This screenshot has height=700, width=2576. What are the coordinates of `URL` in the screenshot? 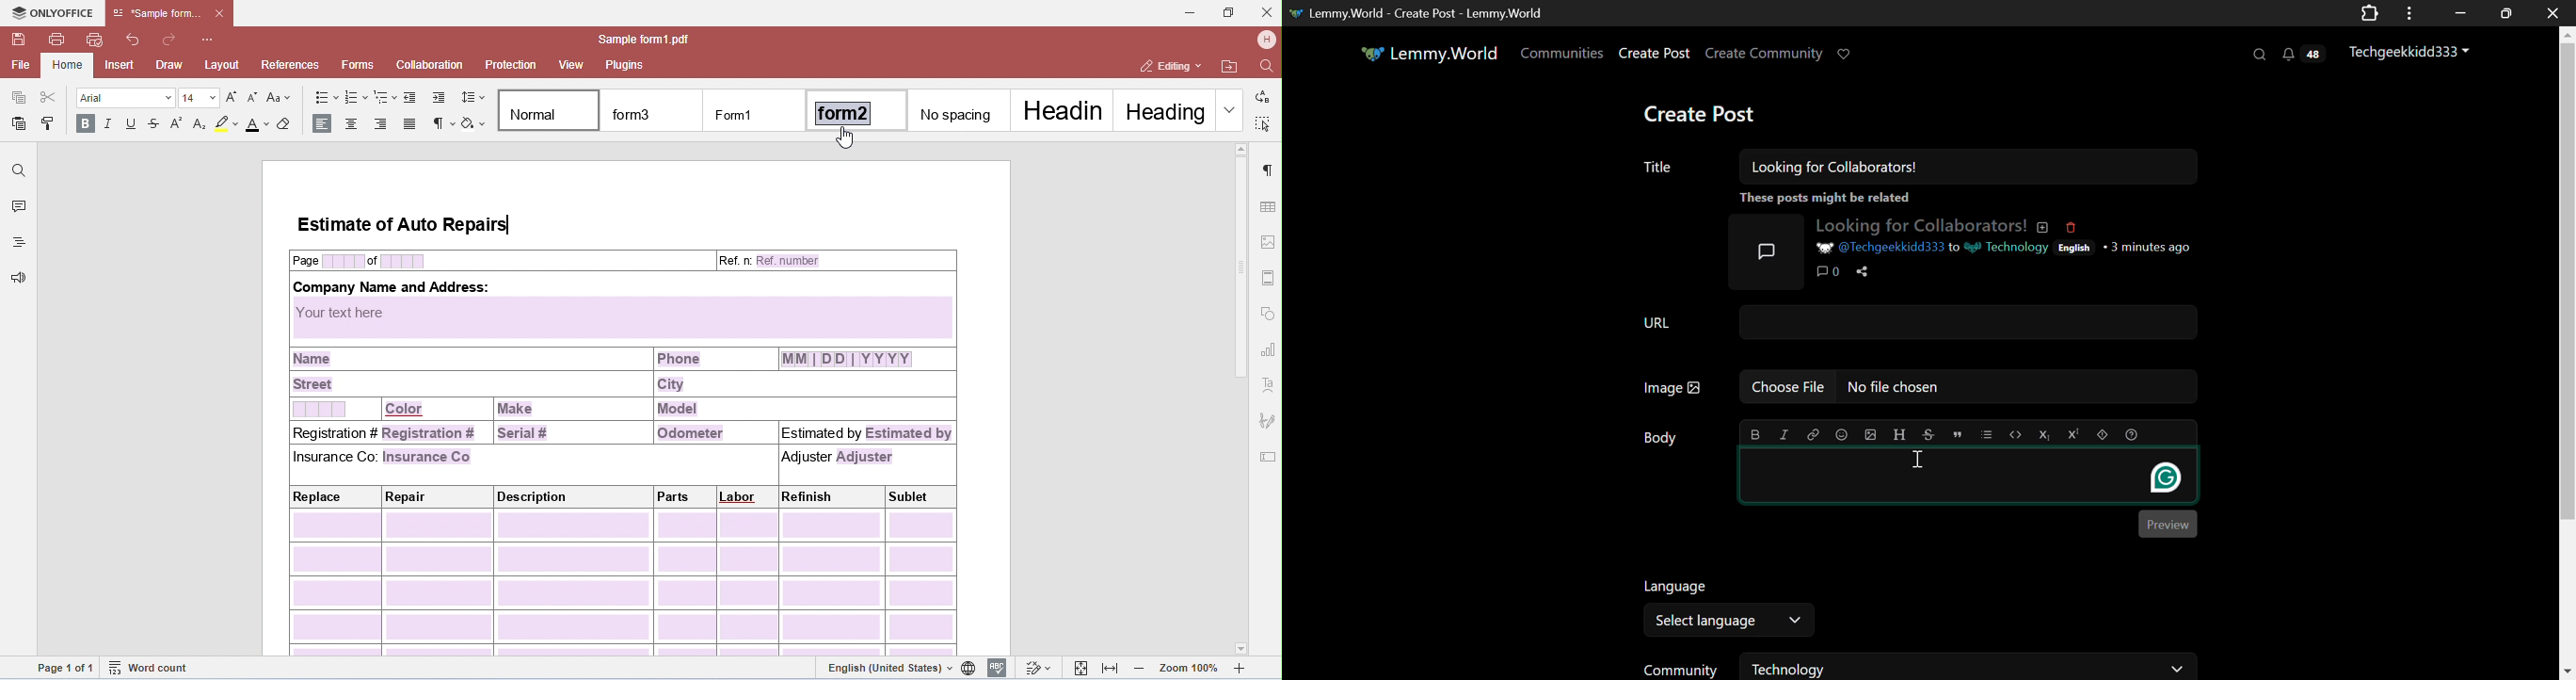 It's located at (1917, 321).